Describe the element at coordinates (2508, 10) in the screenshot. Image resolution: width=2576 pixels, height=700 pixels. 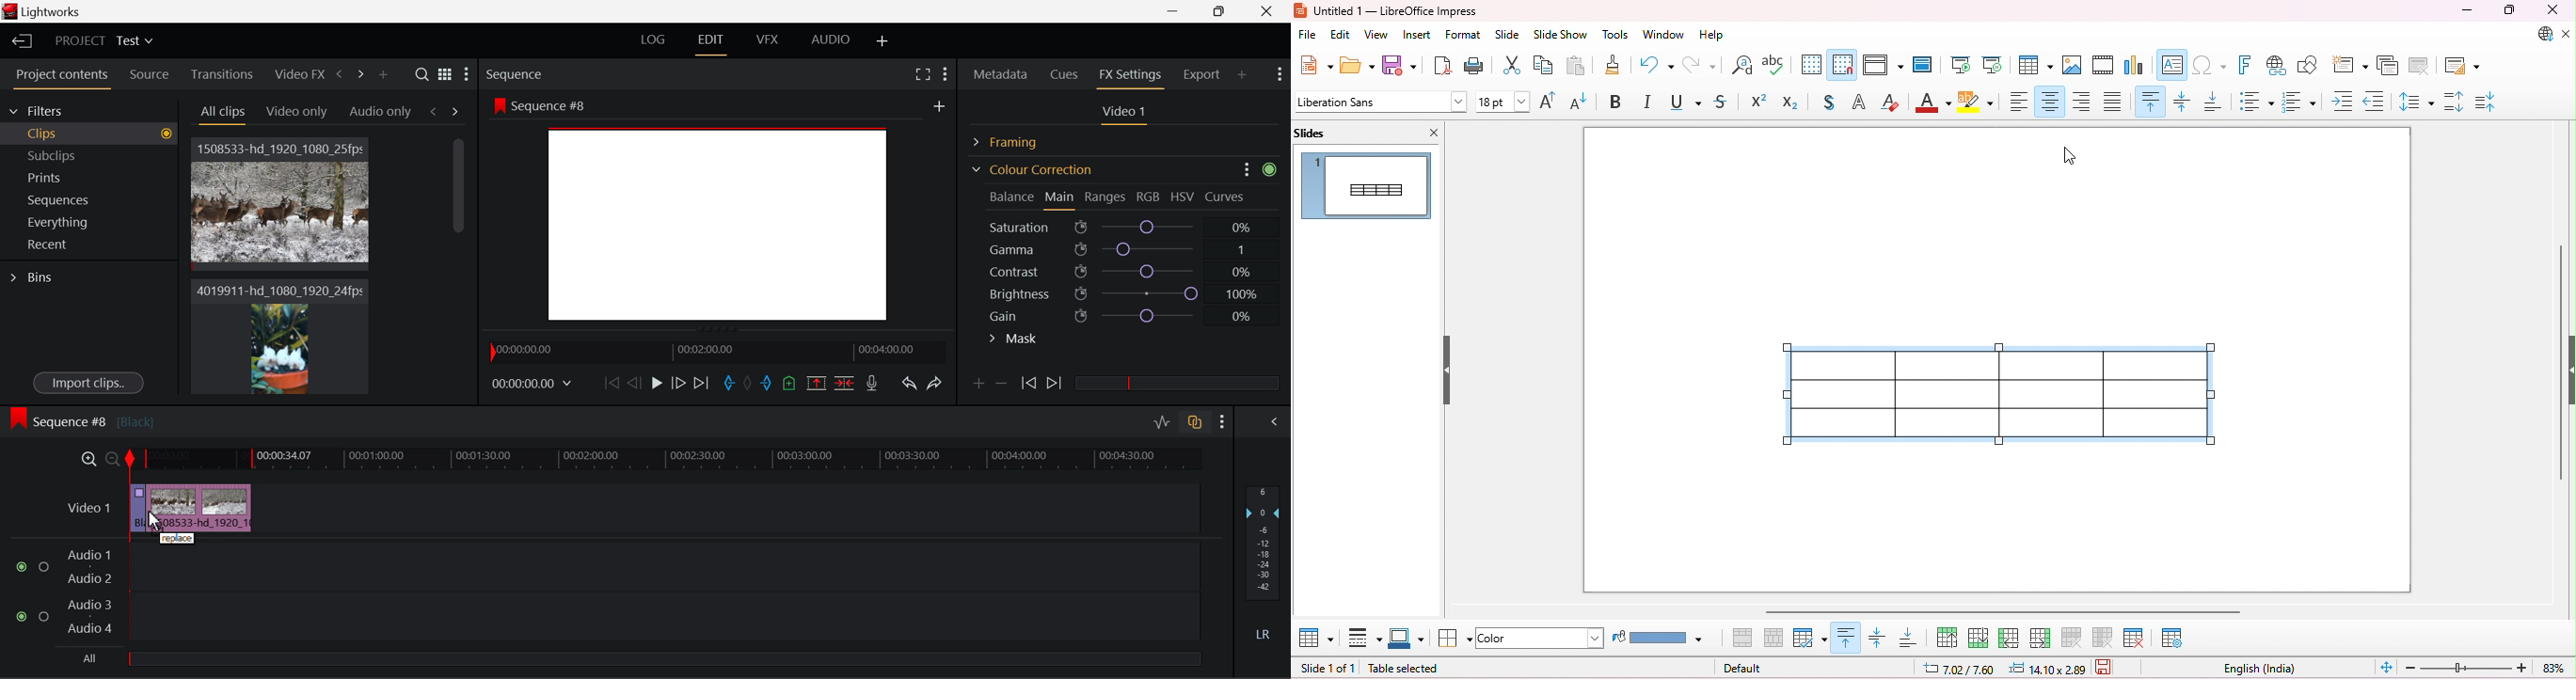
I see `maximize` at that location.